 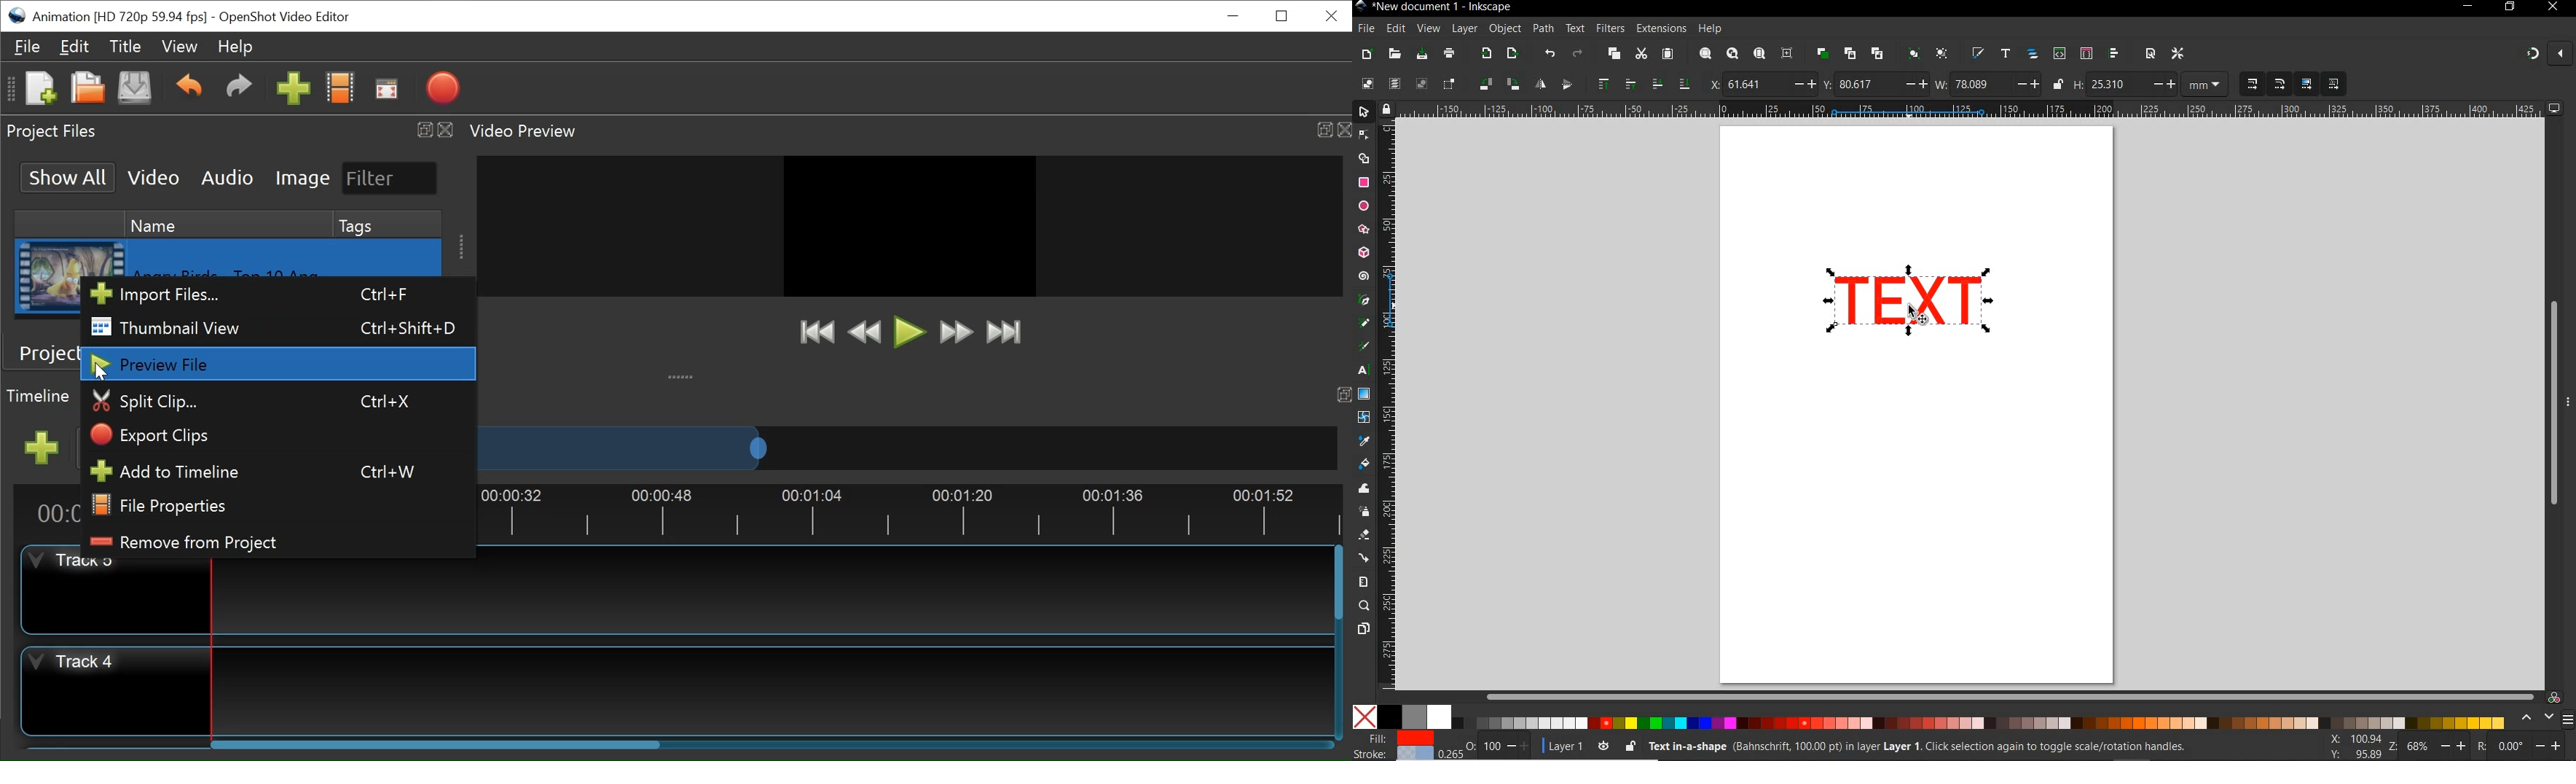 I want to click on unlink code, so click(x=1874, y=53).